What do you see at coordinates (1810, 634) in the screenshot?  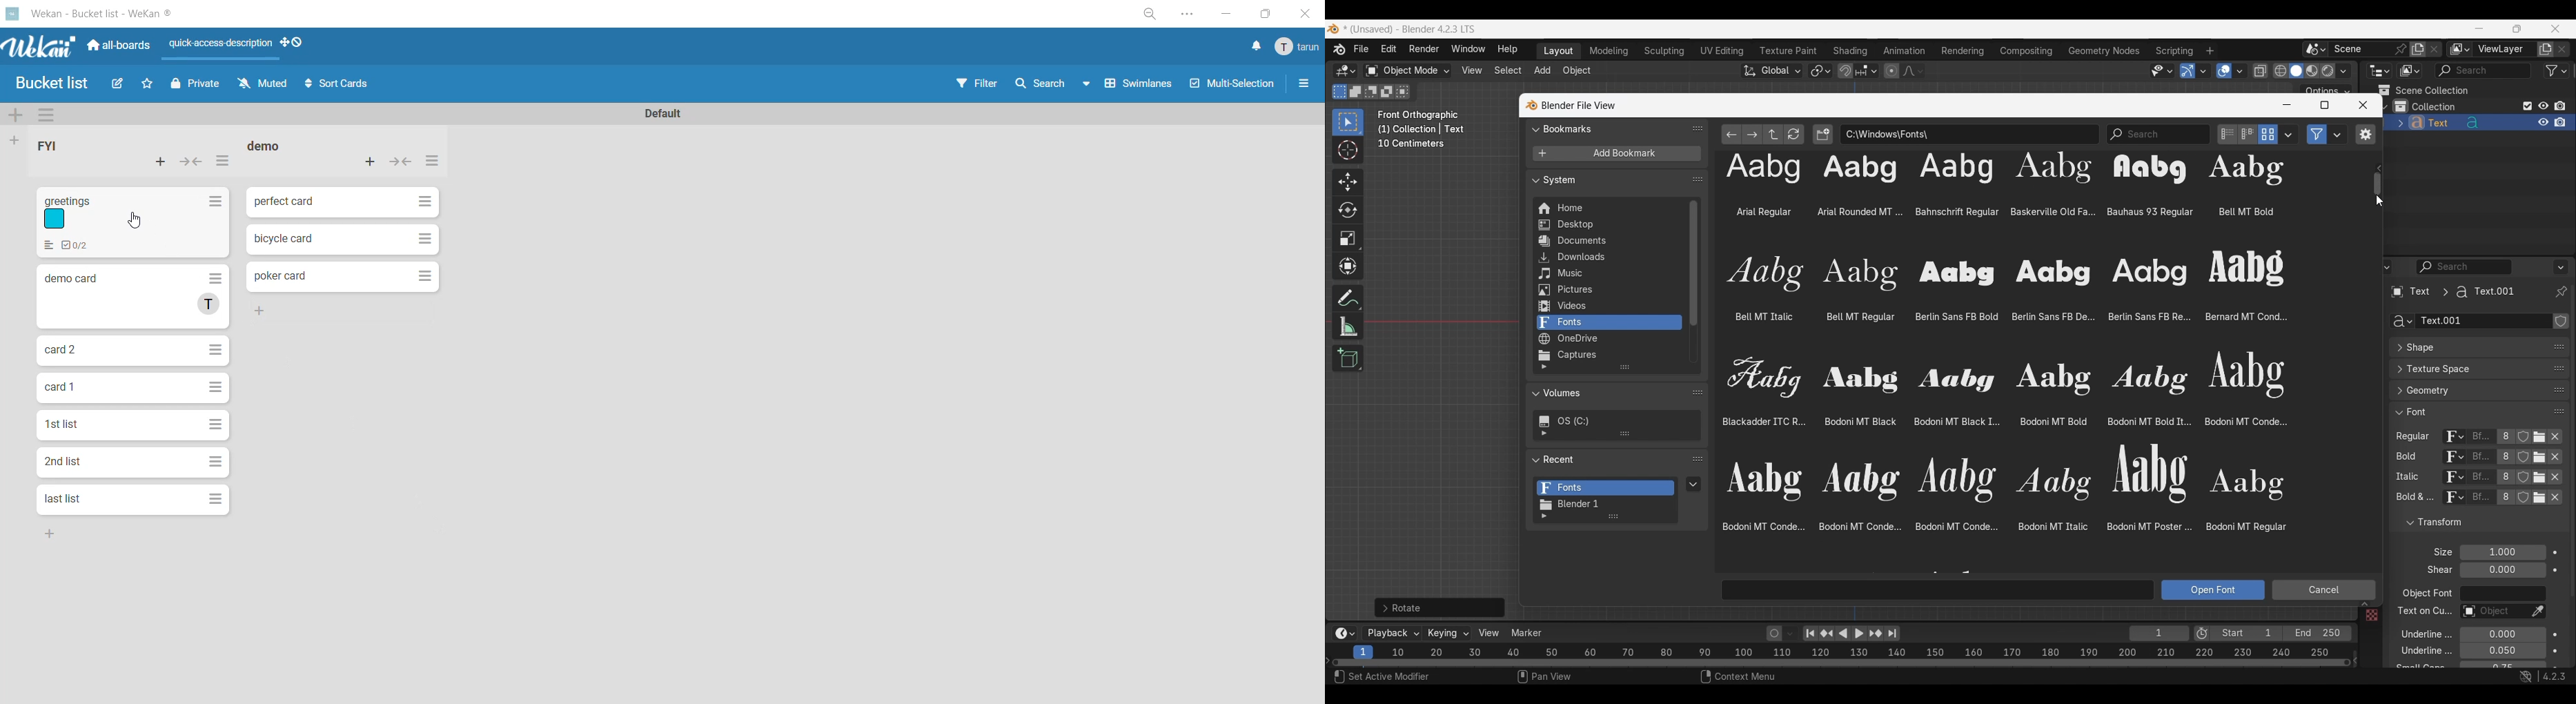 I see `Jump to endpoint` at bounding box center [1810, 634].